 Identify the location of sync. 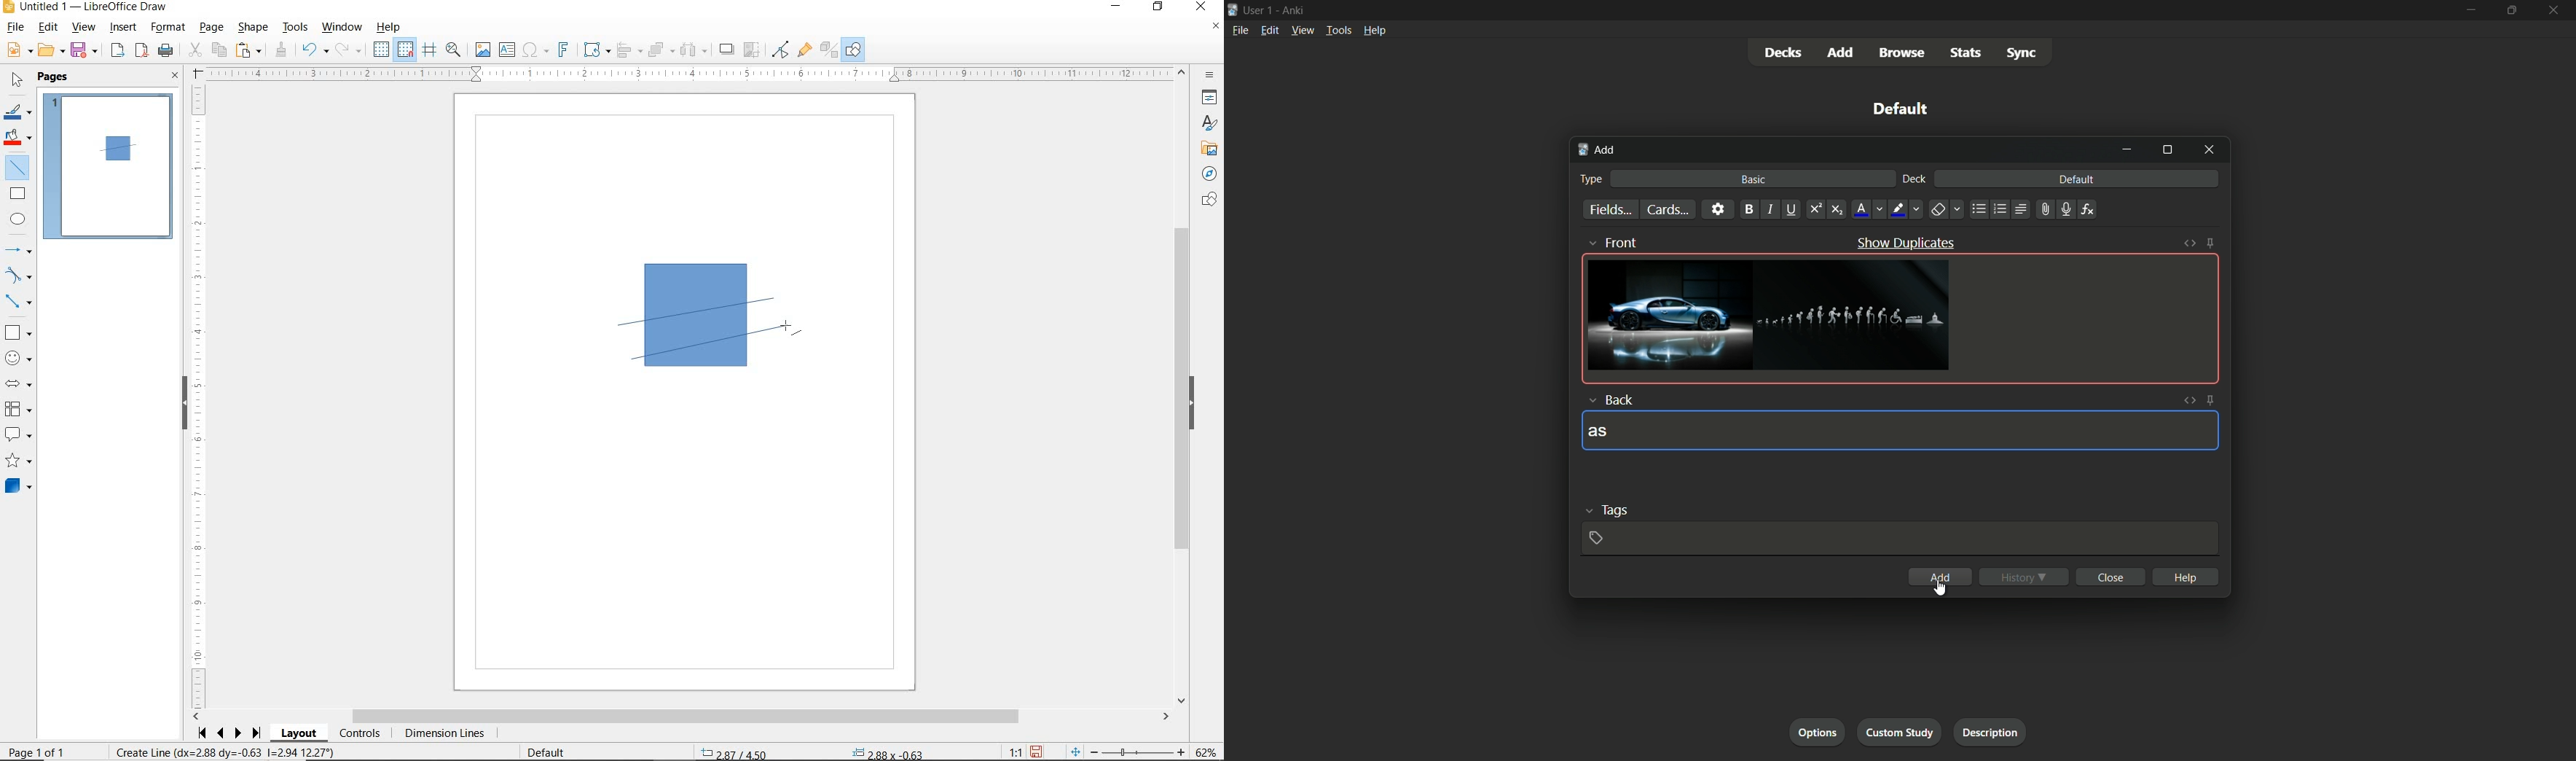
(2024, 54).